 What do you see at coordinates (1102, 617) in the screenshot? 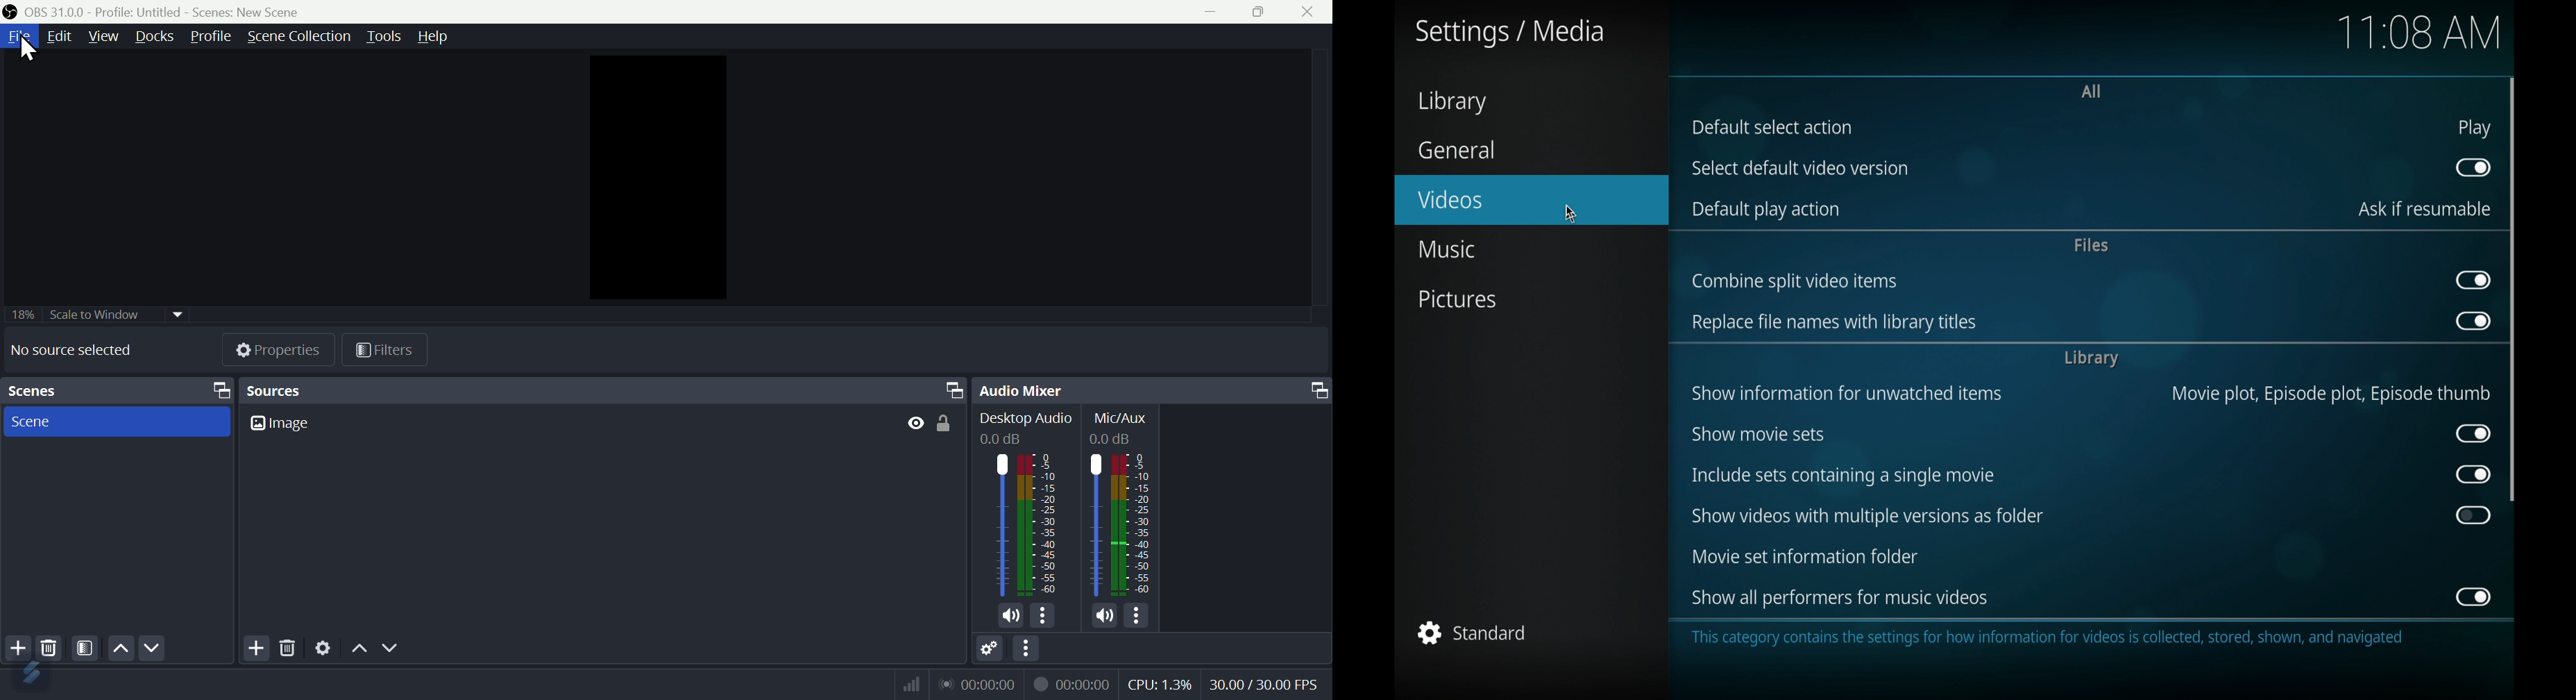
I see `volume` at bounding box center [1102, 617].